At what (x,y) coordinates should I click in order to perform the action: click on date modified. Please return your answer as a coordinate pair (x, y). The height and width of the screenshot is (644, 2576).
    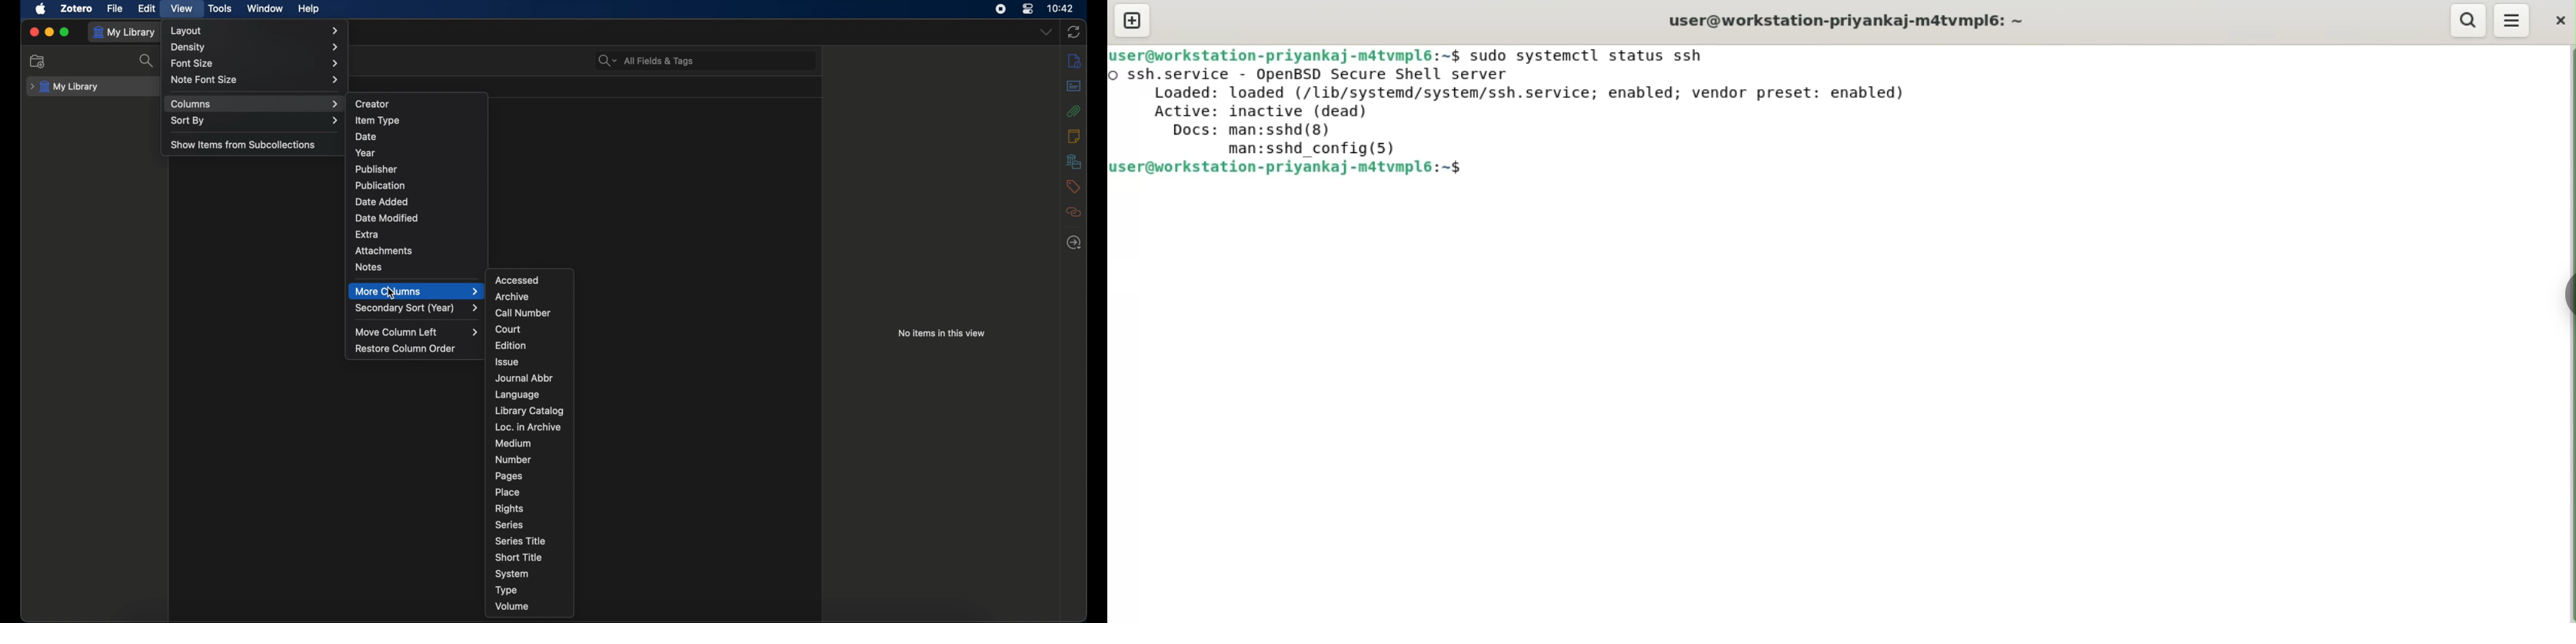
    Looking at the image, I should click on (388, 217).